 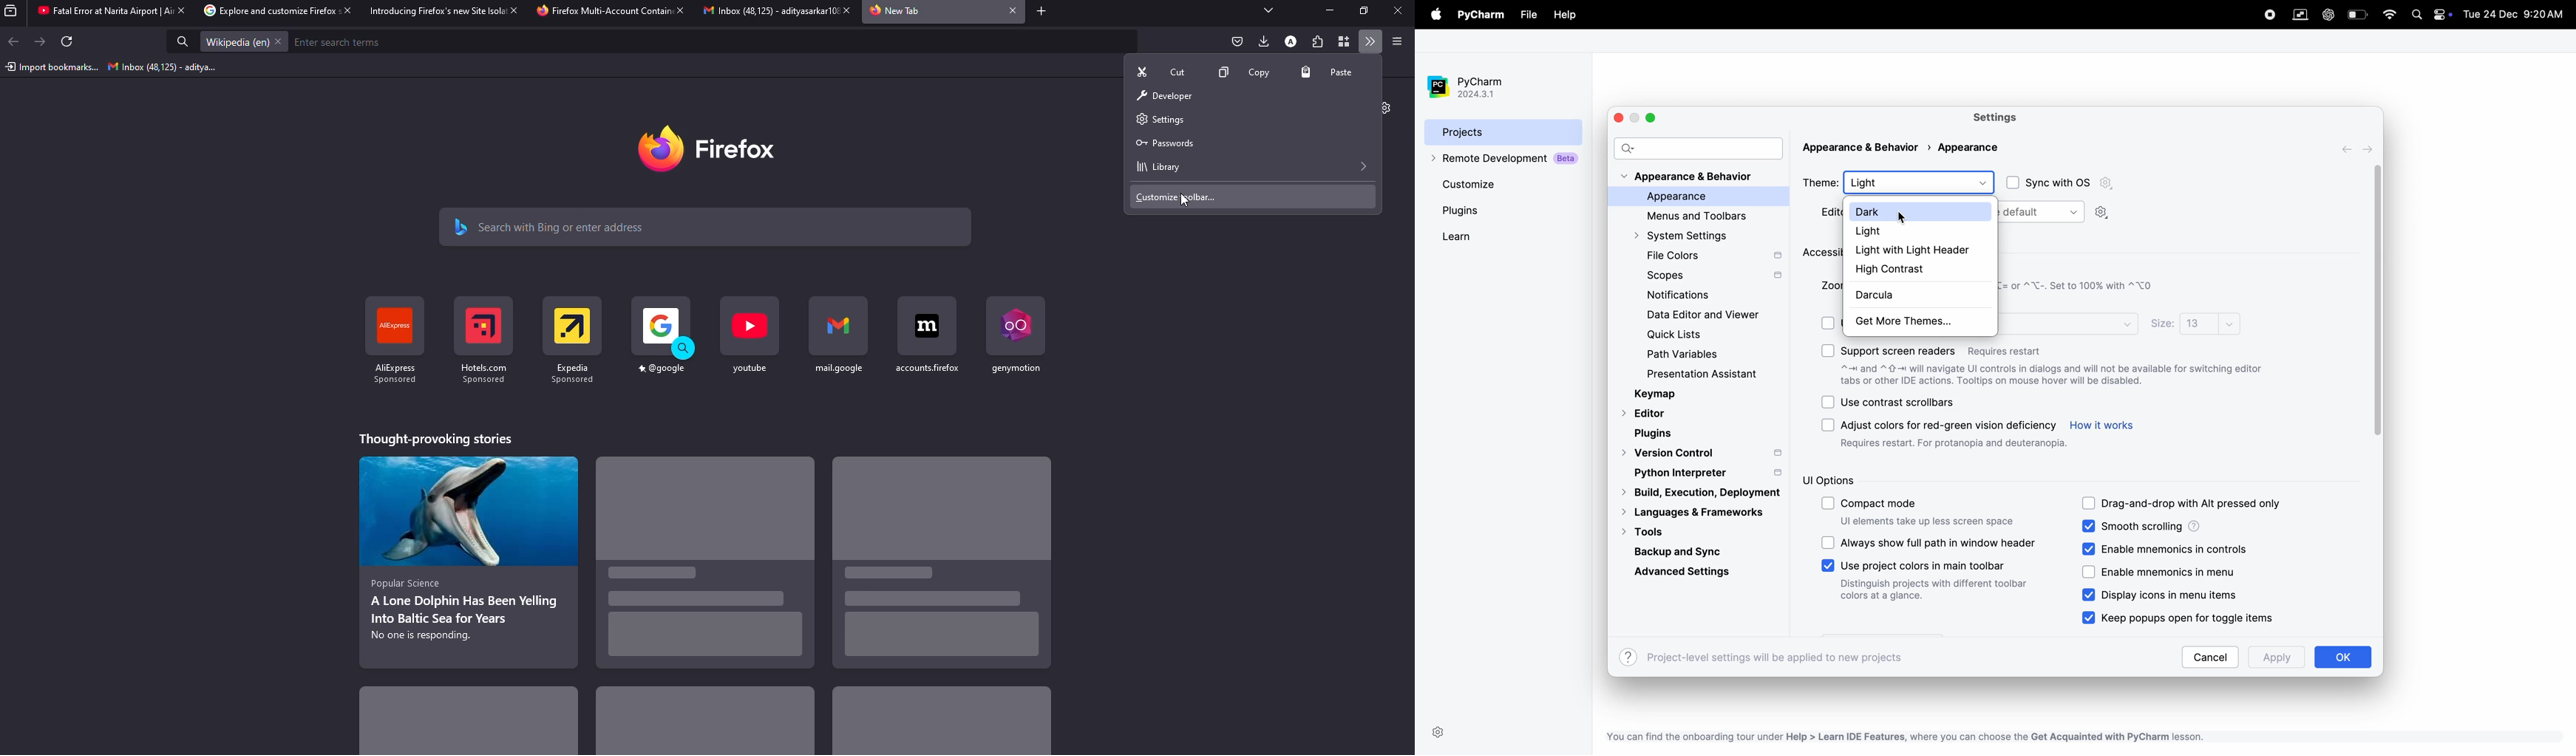 I want to click on developer, so click(x=1162, y=95).